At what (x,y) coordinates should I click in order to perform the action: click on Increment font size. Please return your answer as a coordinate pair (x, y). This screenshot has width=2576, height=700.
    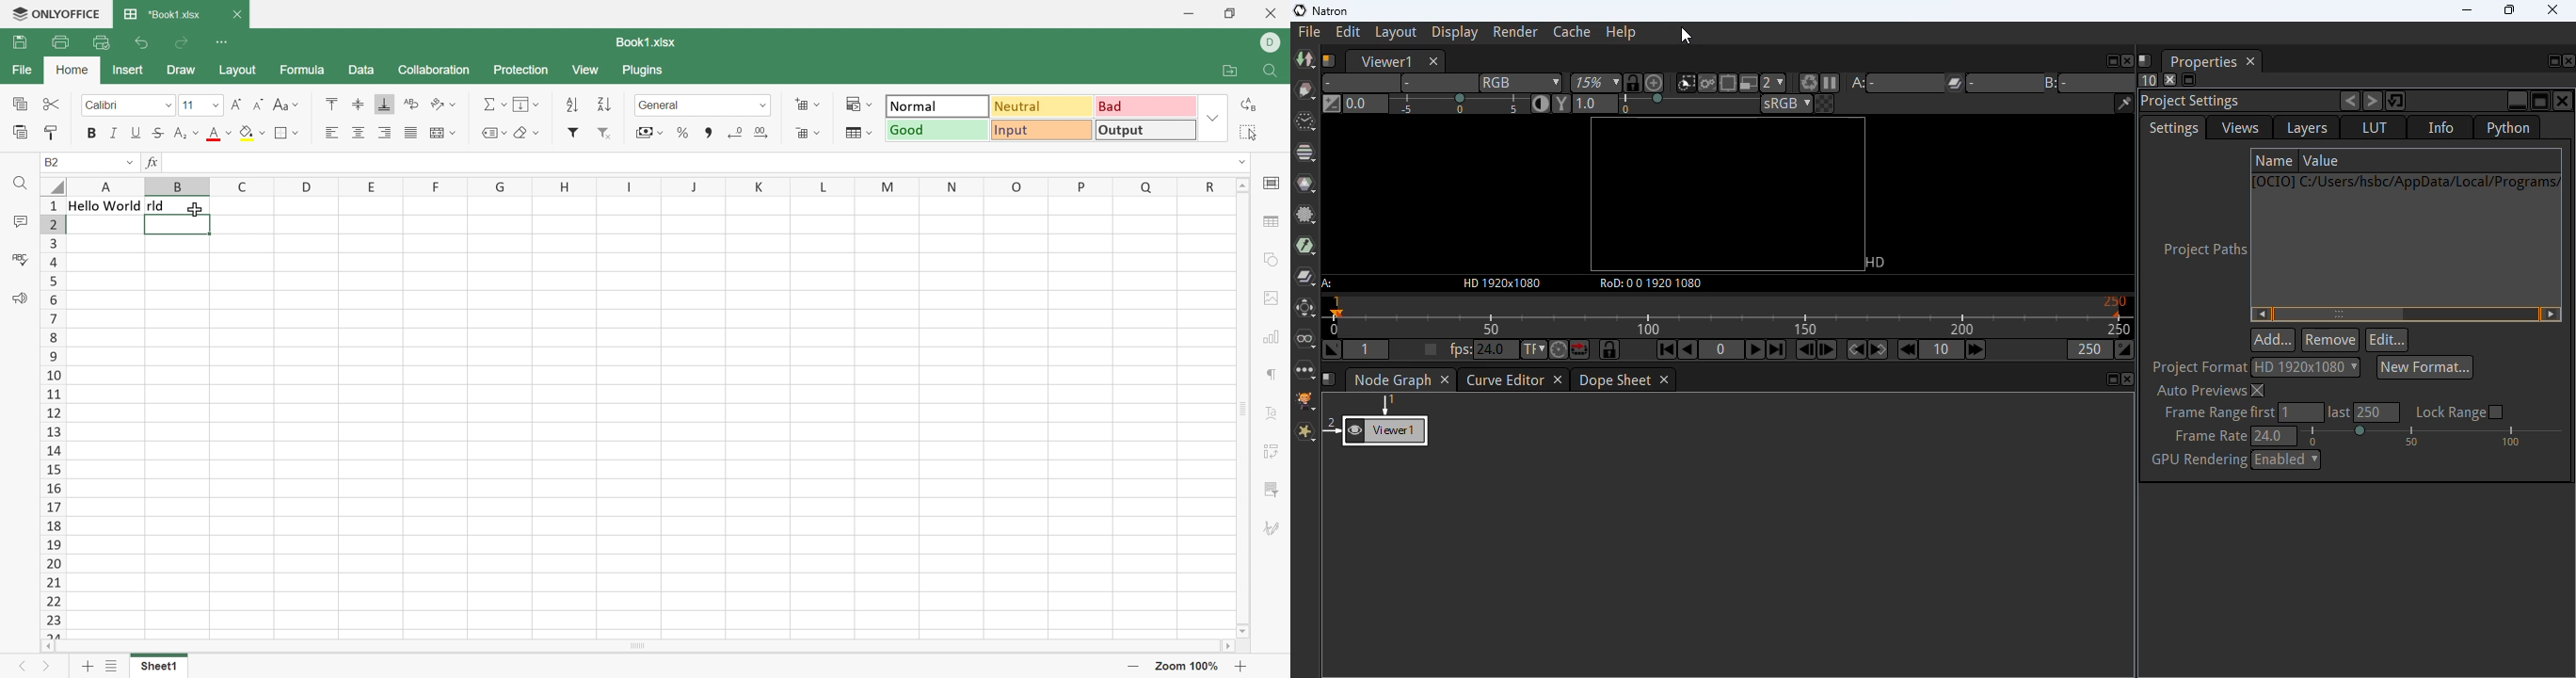
    Looking at the image, I should click on (238, 104).